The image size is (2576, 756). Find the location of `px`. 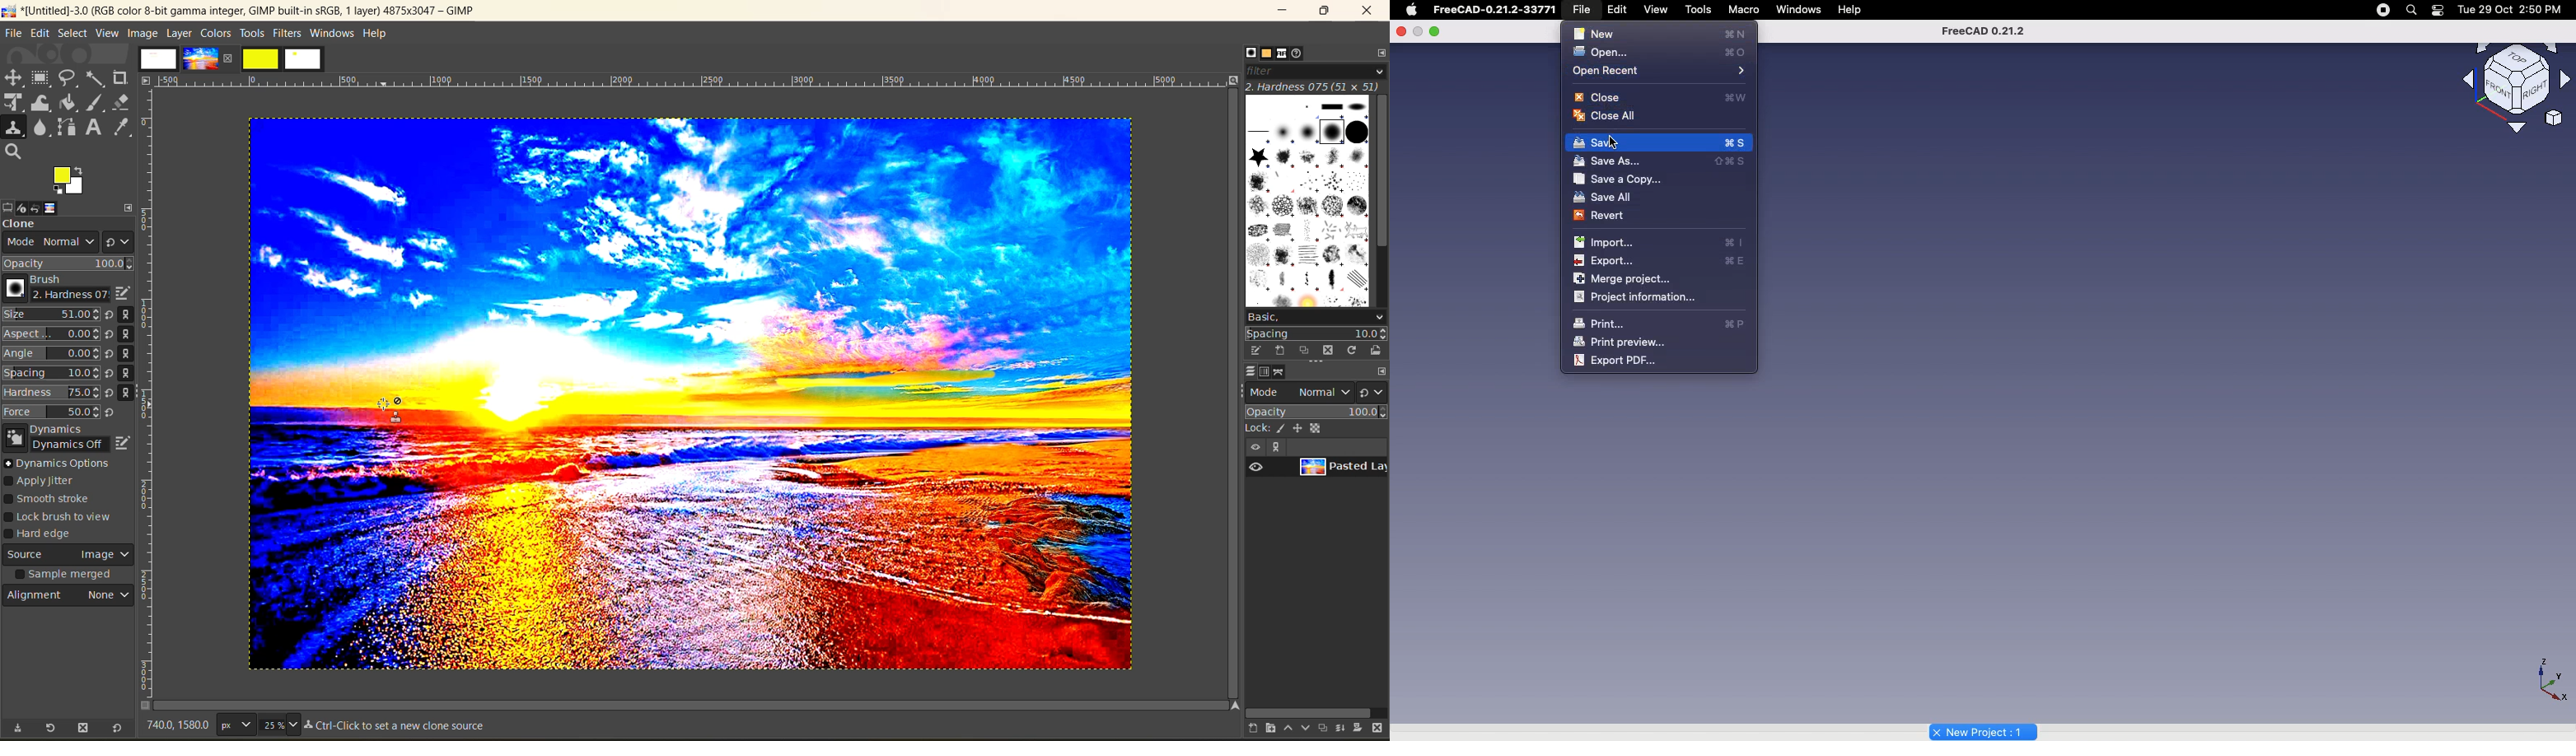

px is located at coordinates (234, 724).